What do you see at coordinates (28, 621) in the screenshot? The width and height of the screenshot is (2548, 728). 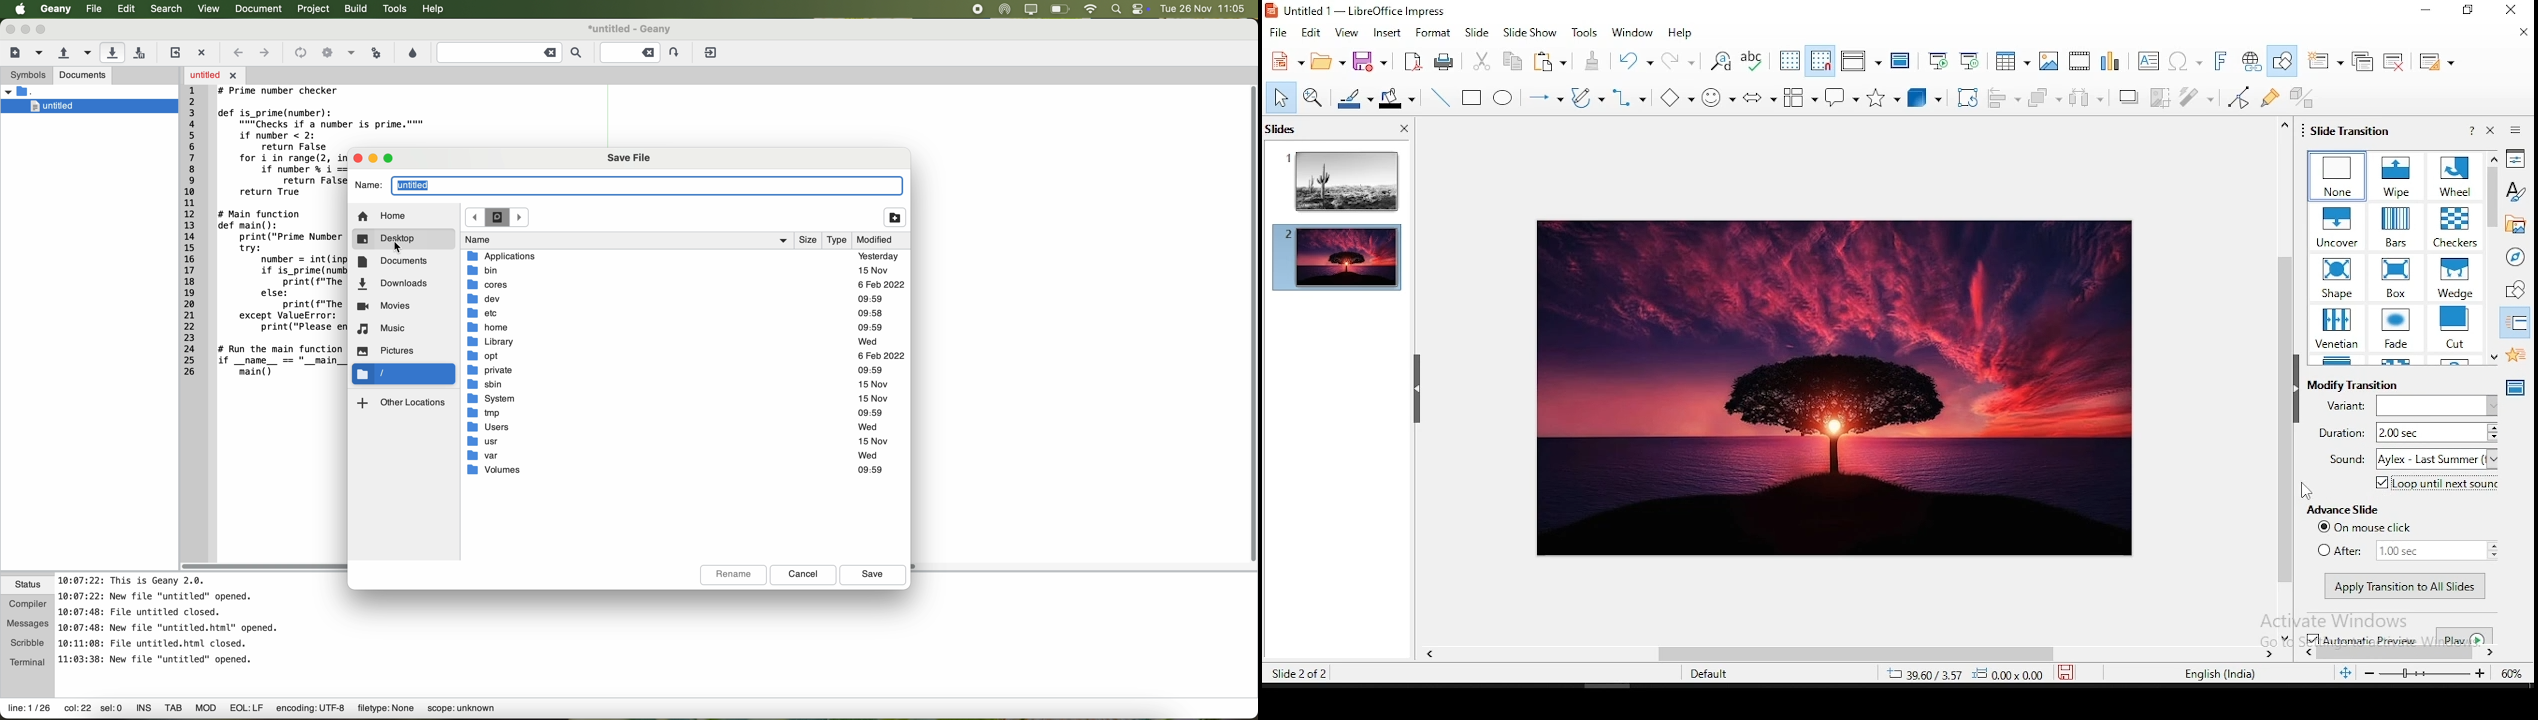 I see `messages` at bounding box center [28, 621].